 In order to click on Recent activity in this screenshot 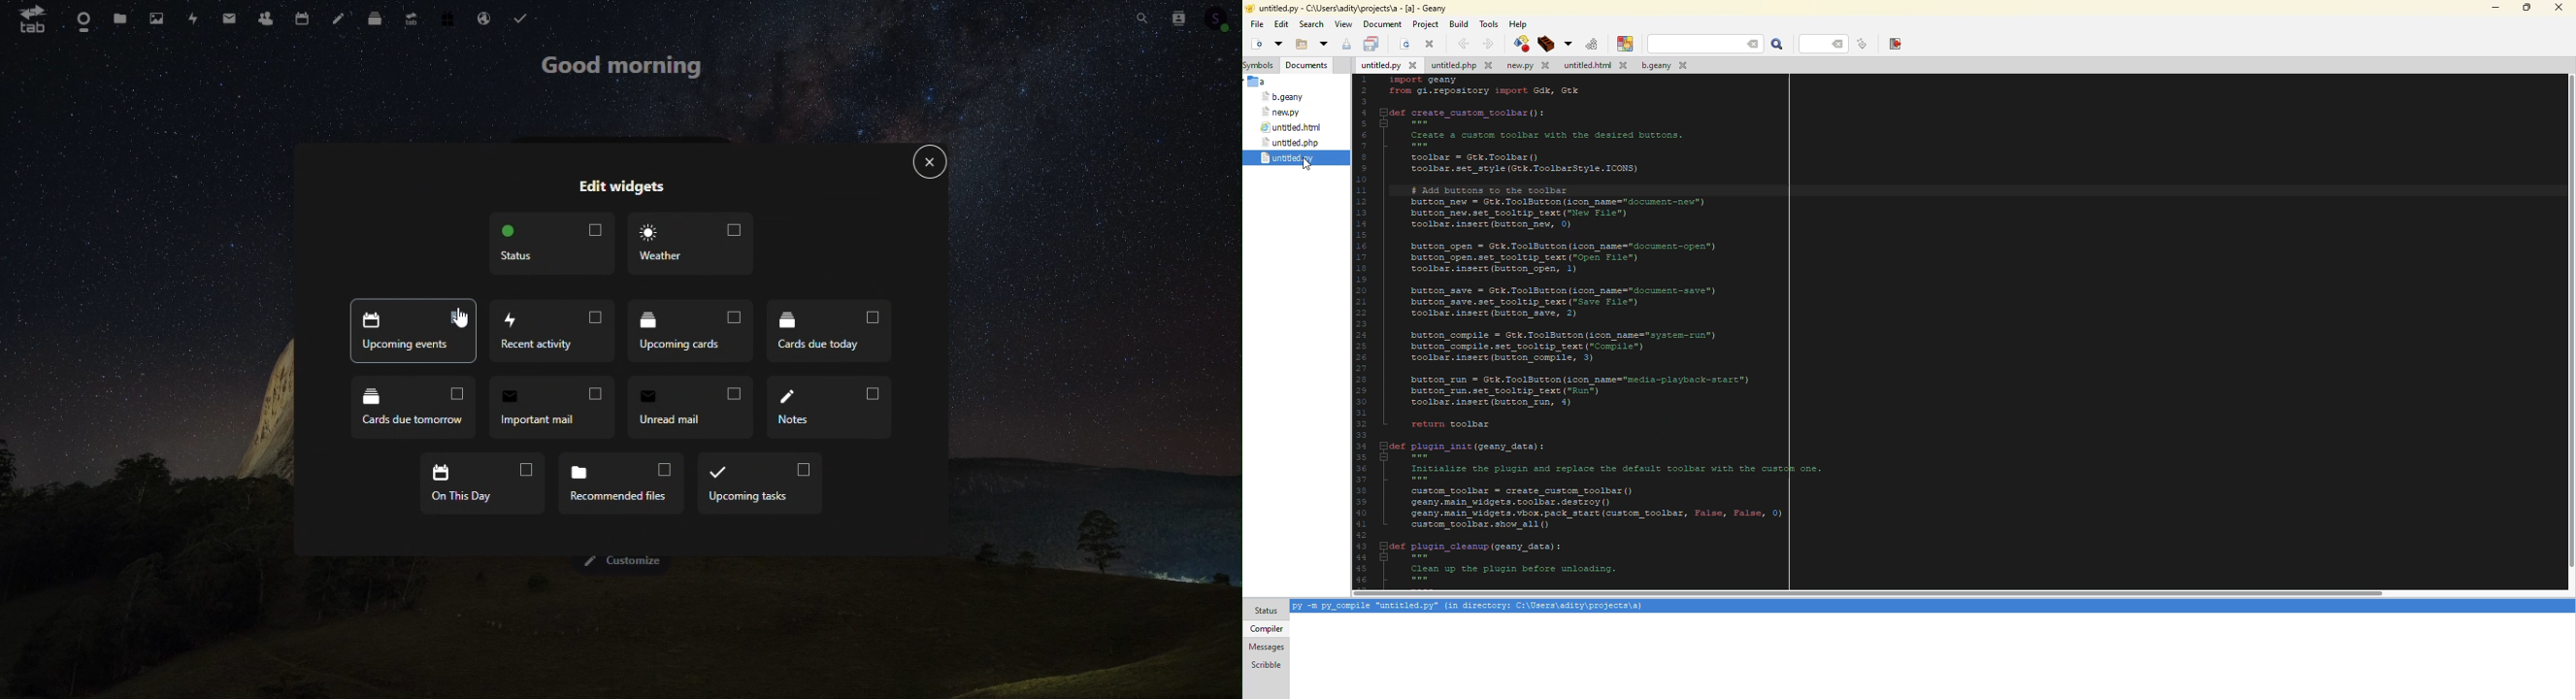, I will do `click(554, 333)`.